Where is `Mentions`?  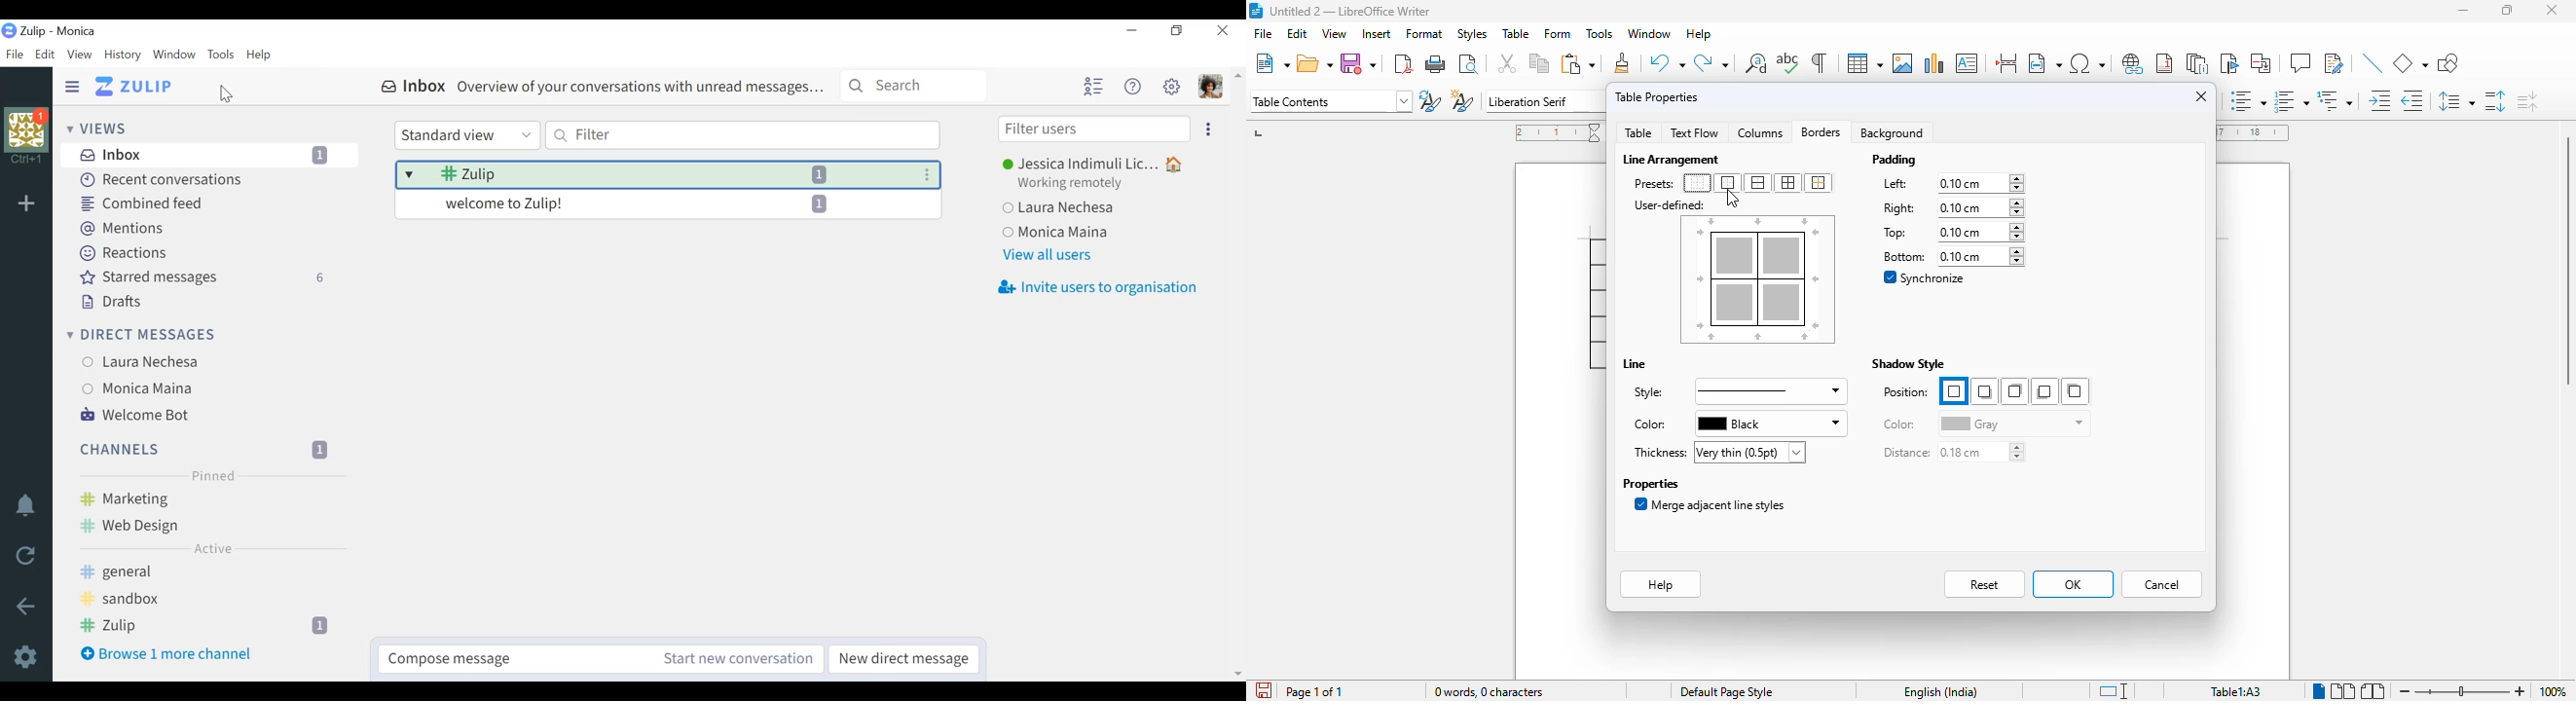
Mentions is located at coordinates (118, 228).